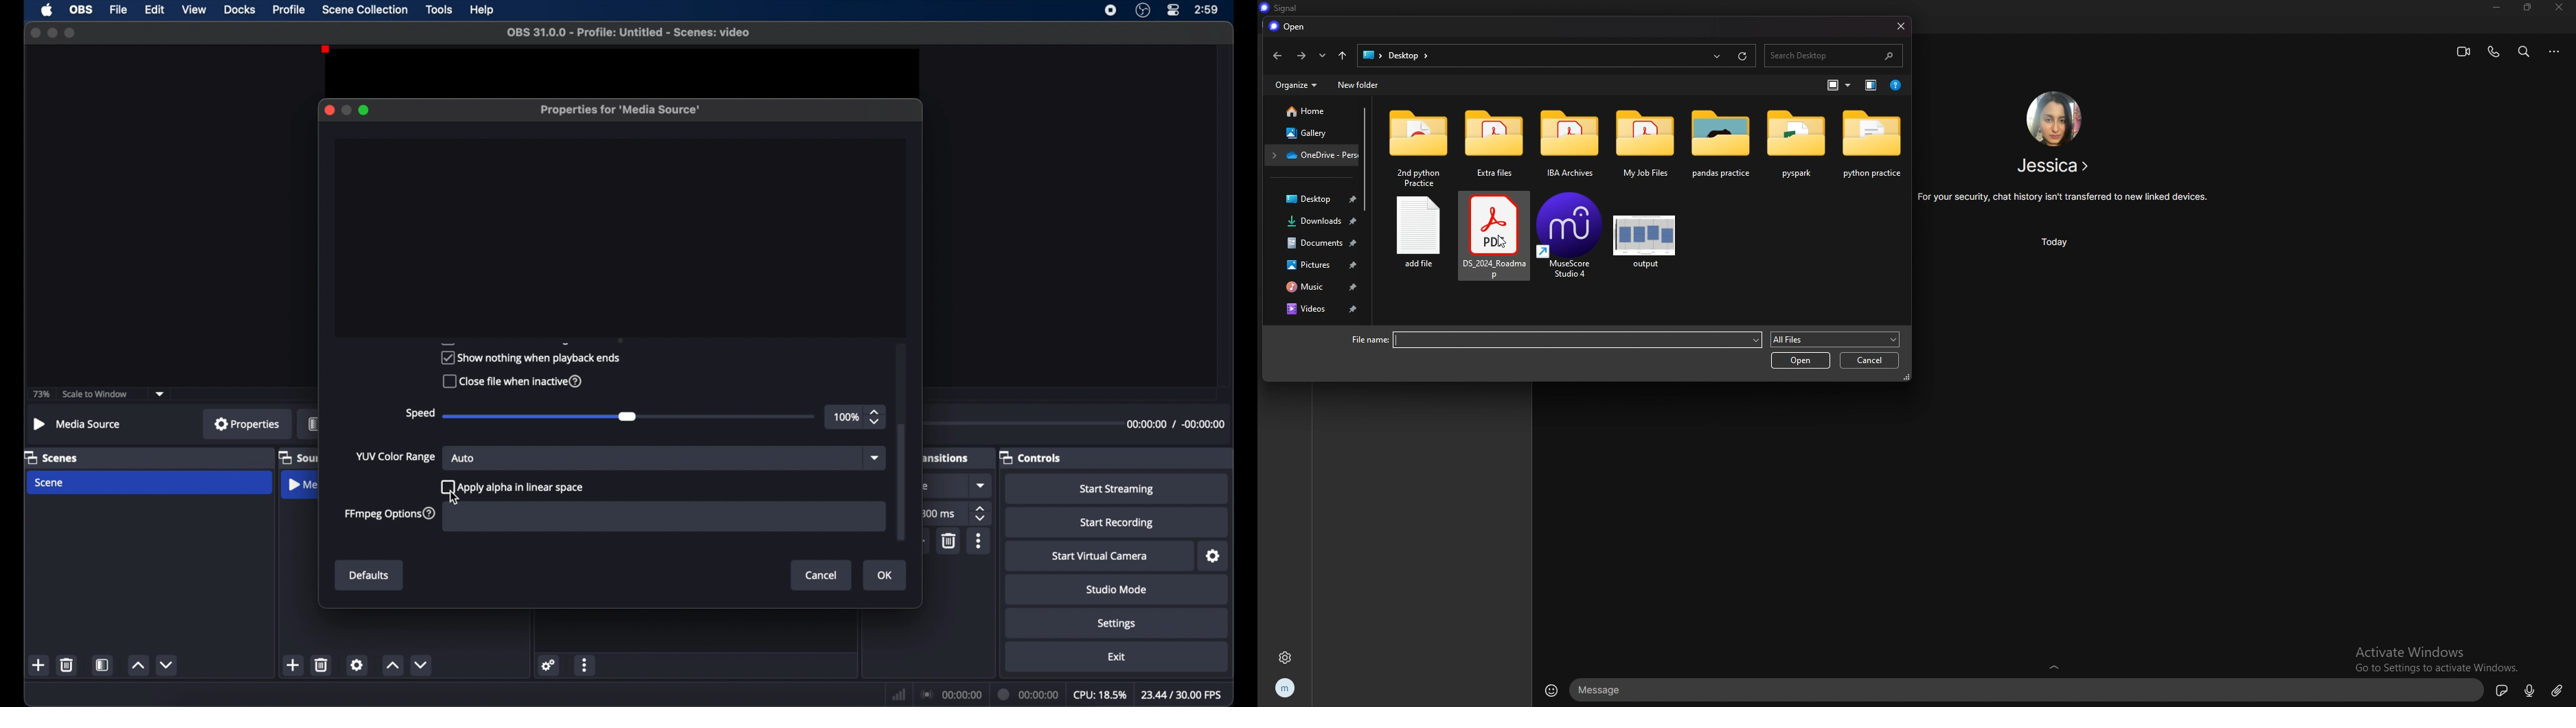 The width and height of the screenshot is (2576, 728). I want to click on ffmpeg options, so click(390, 513).